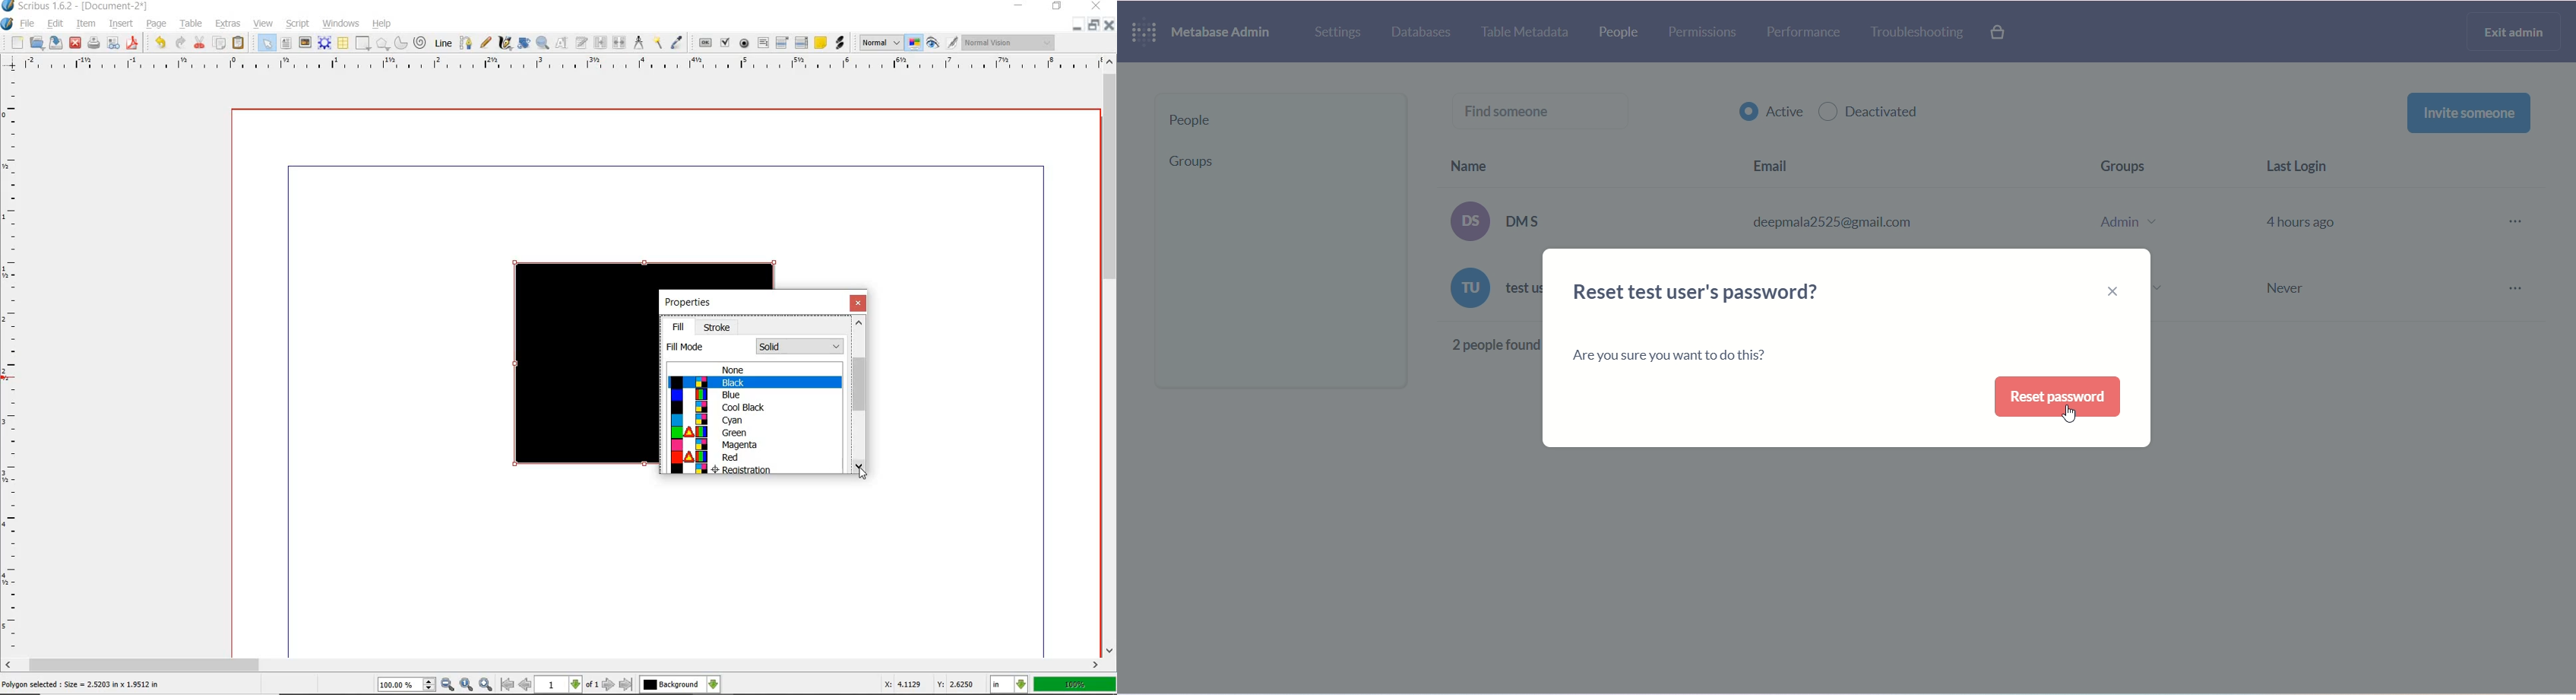 The image size is (2576, 700). What do you see at coordinates (678, 328) in the screenshot?
I see `fill` at bounding box center [678, 328].